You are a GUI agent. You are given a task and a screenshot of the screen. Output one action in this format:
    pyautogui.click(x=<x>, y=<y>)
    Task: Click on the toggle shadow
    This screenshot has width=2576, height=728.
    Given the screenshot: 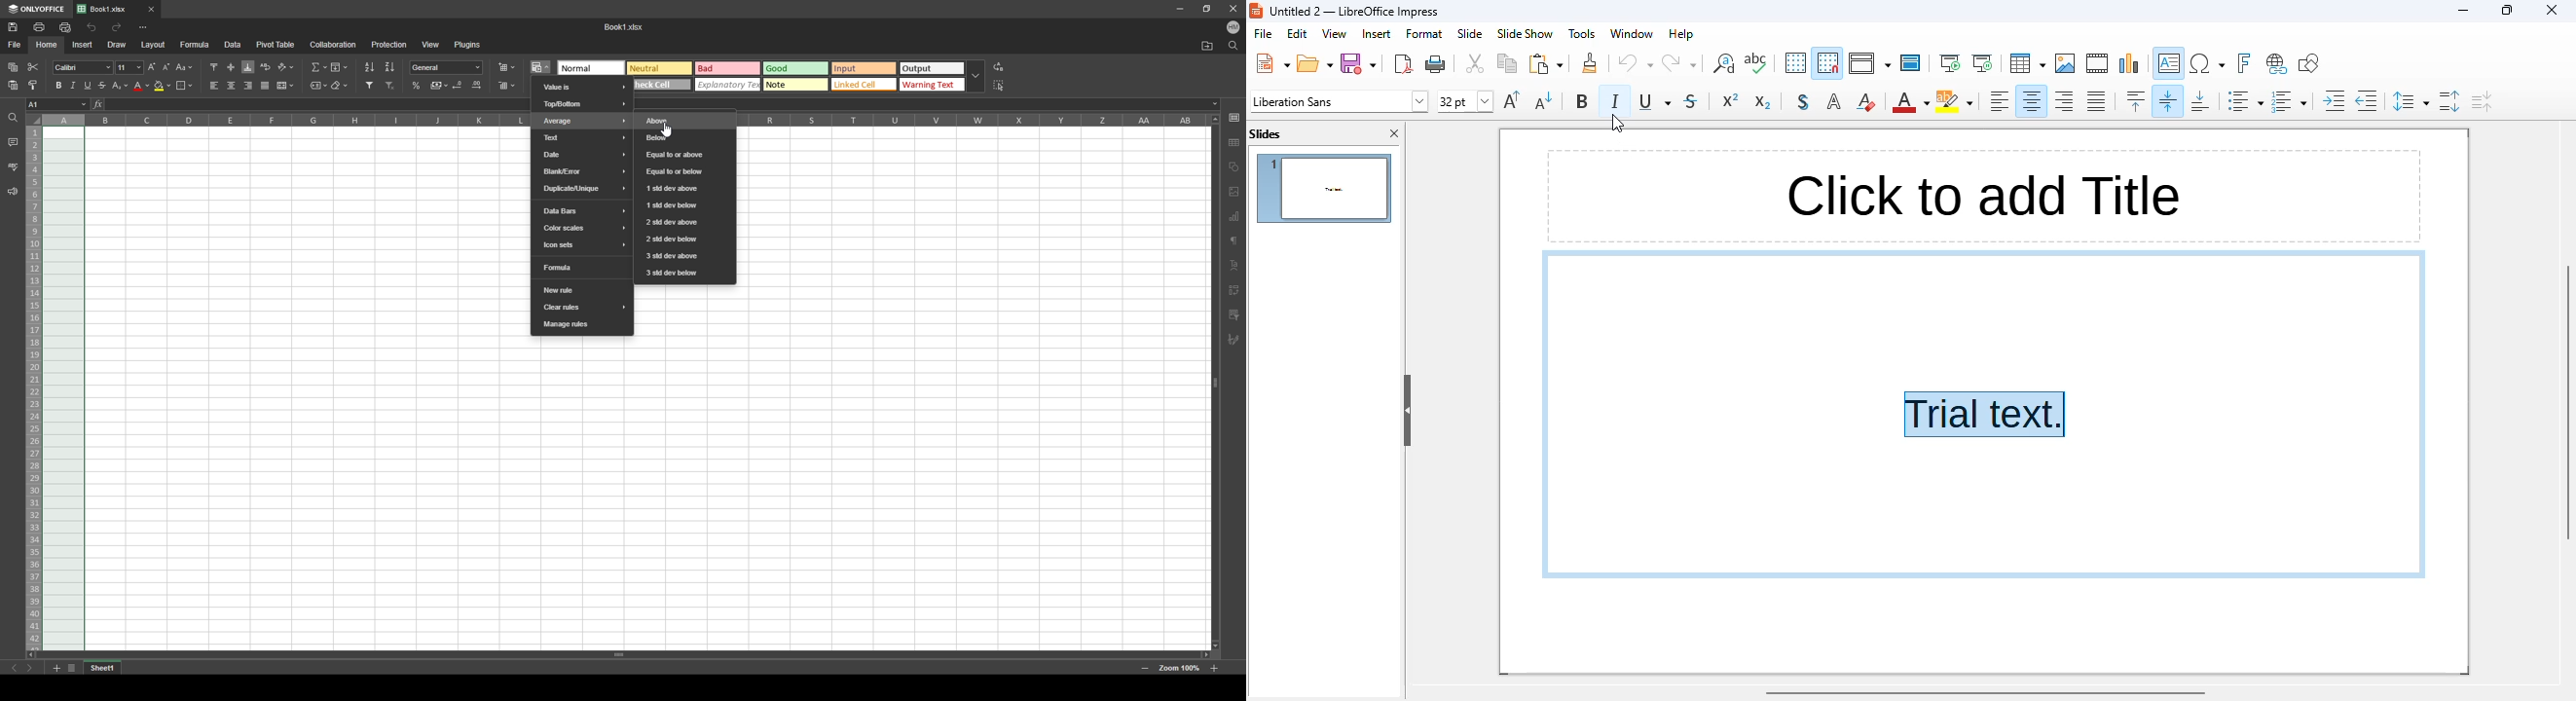 What is the action you would take?
    pyautogui.click(x=1804, y=101)
    